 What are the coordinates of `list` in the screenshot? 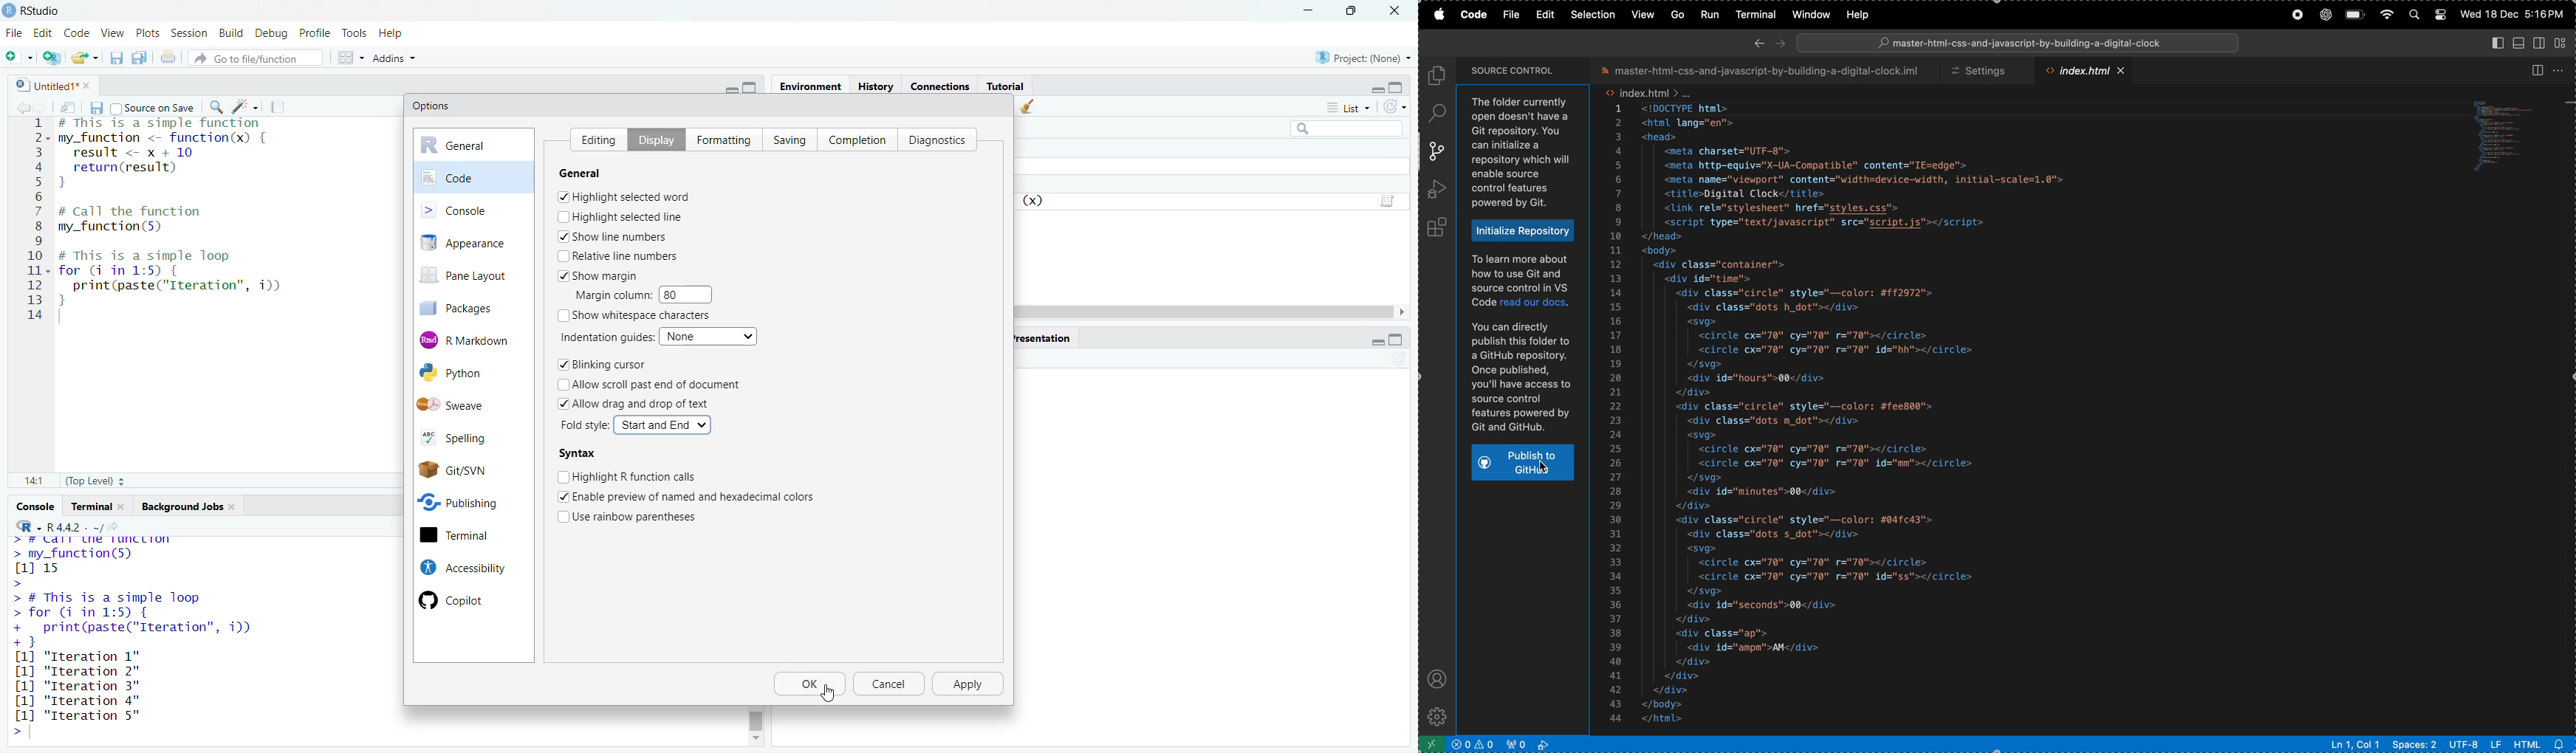 It's located at (1347, 110).